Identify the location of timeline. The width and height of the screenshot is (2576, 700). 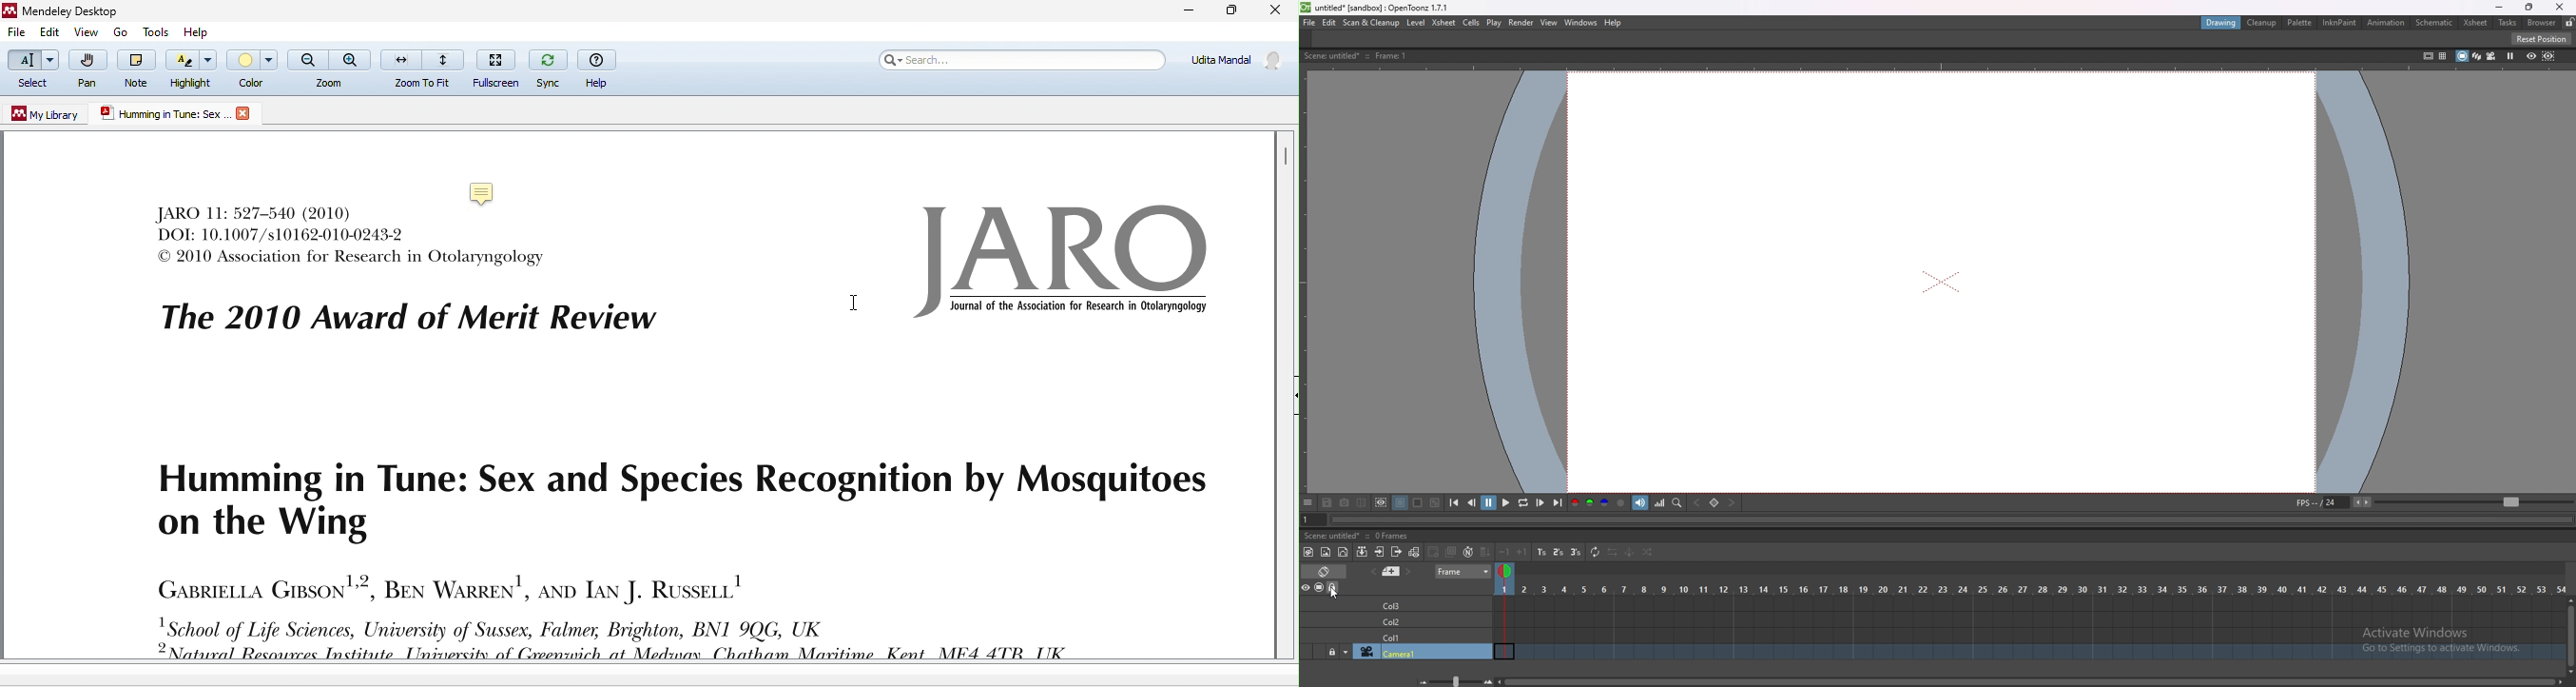
(2027, 602).